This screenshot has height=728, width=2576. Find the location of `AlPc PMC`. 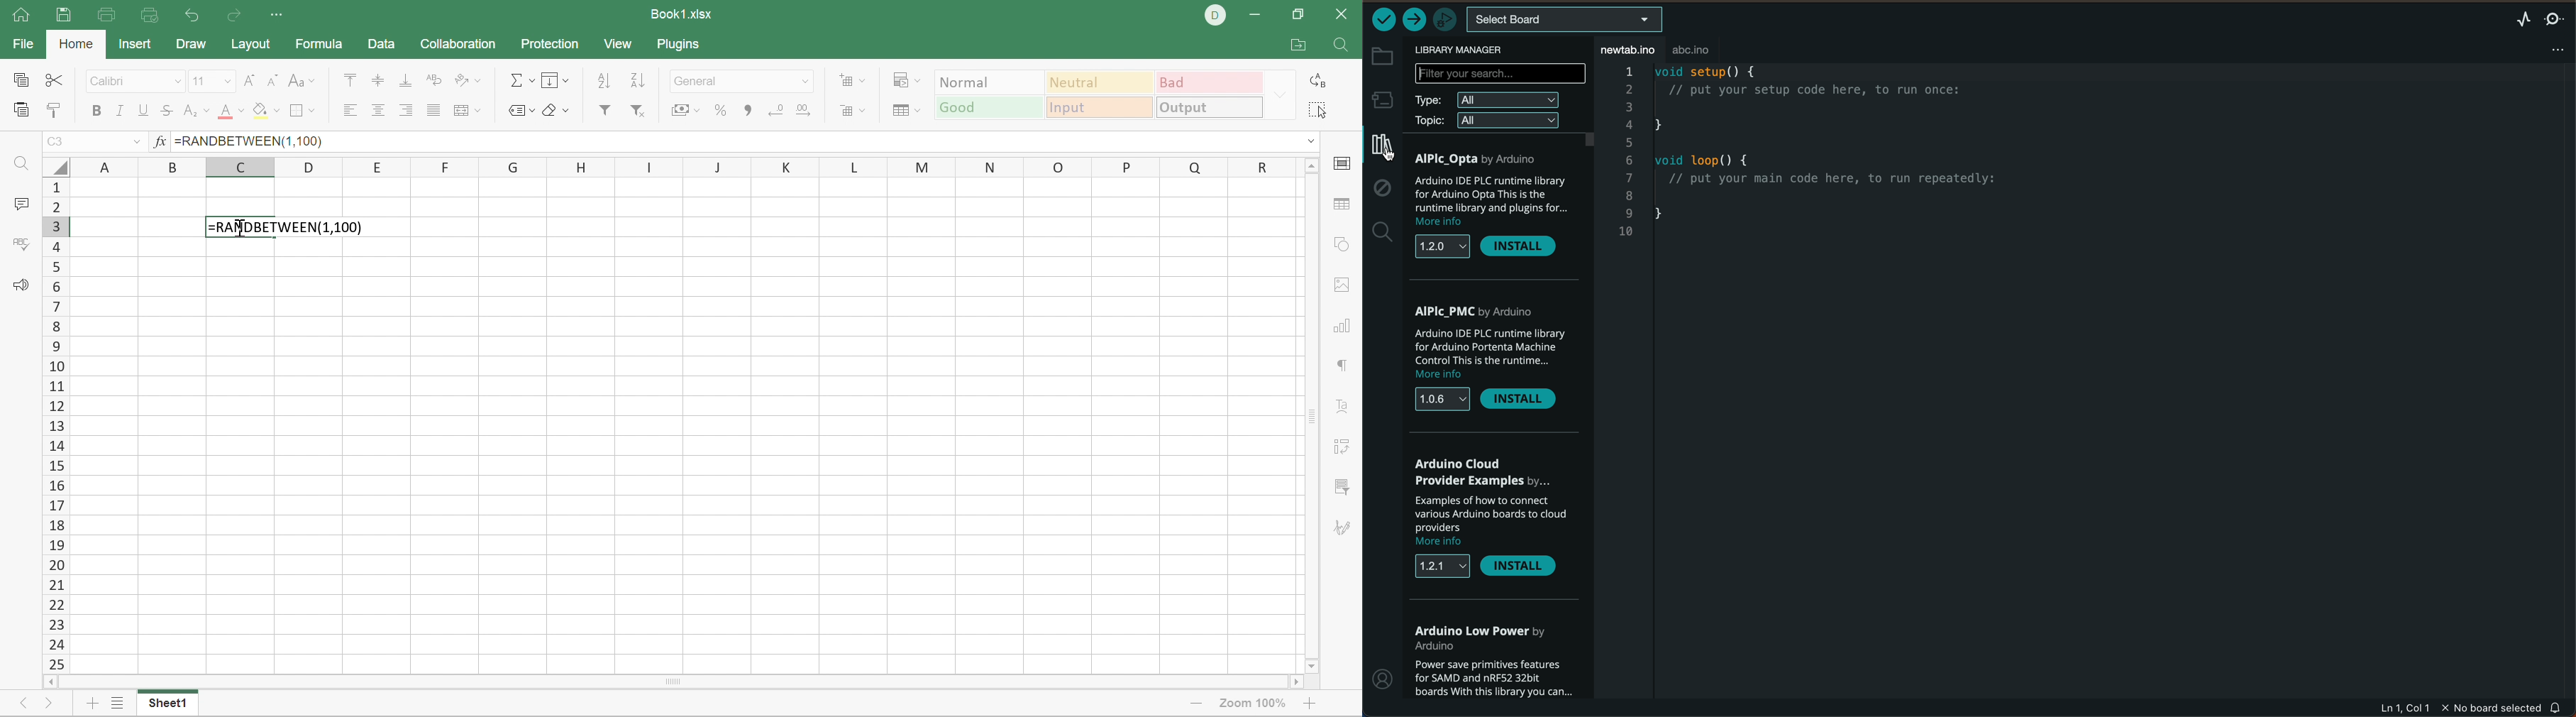

AlPc PMC is located at coordinates (1478, 311).